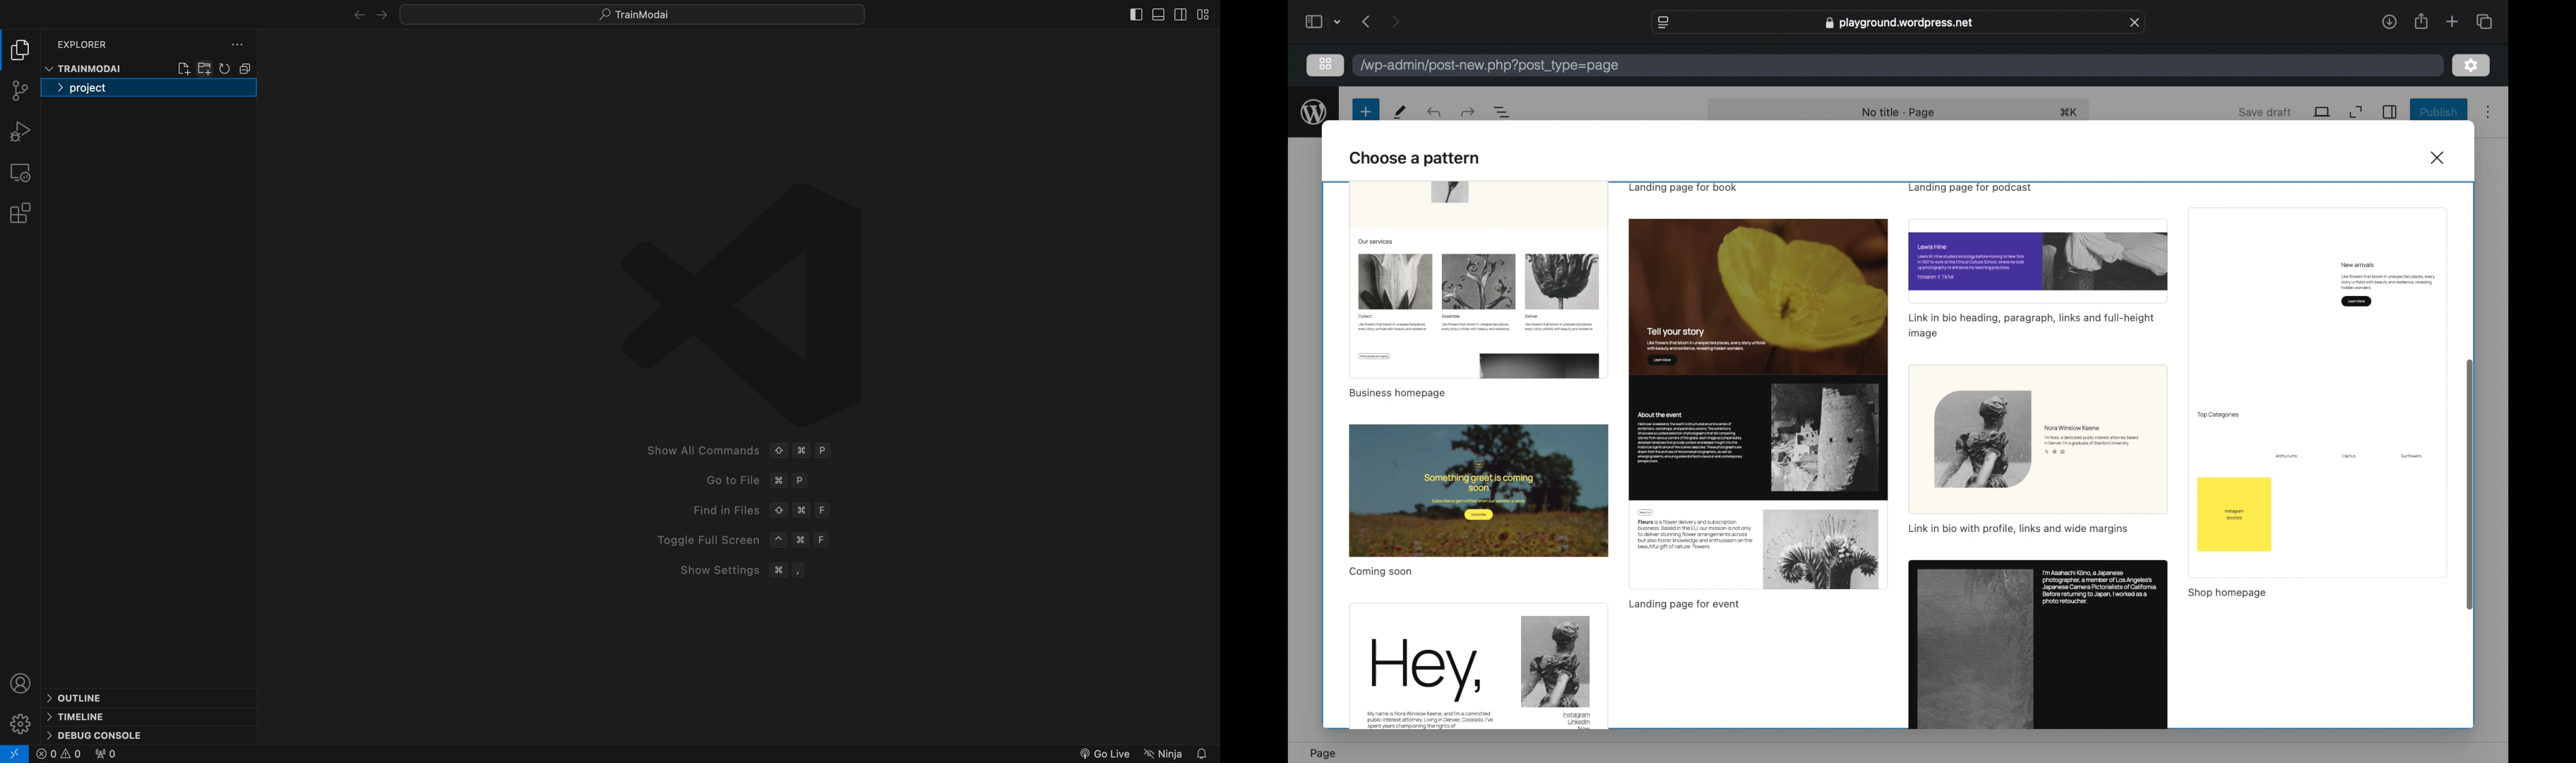  Describe the element at coordinates (1477, 667) in the screenshot. I see `preview` at that location.